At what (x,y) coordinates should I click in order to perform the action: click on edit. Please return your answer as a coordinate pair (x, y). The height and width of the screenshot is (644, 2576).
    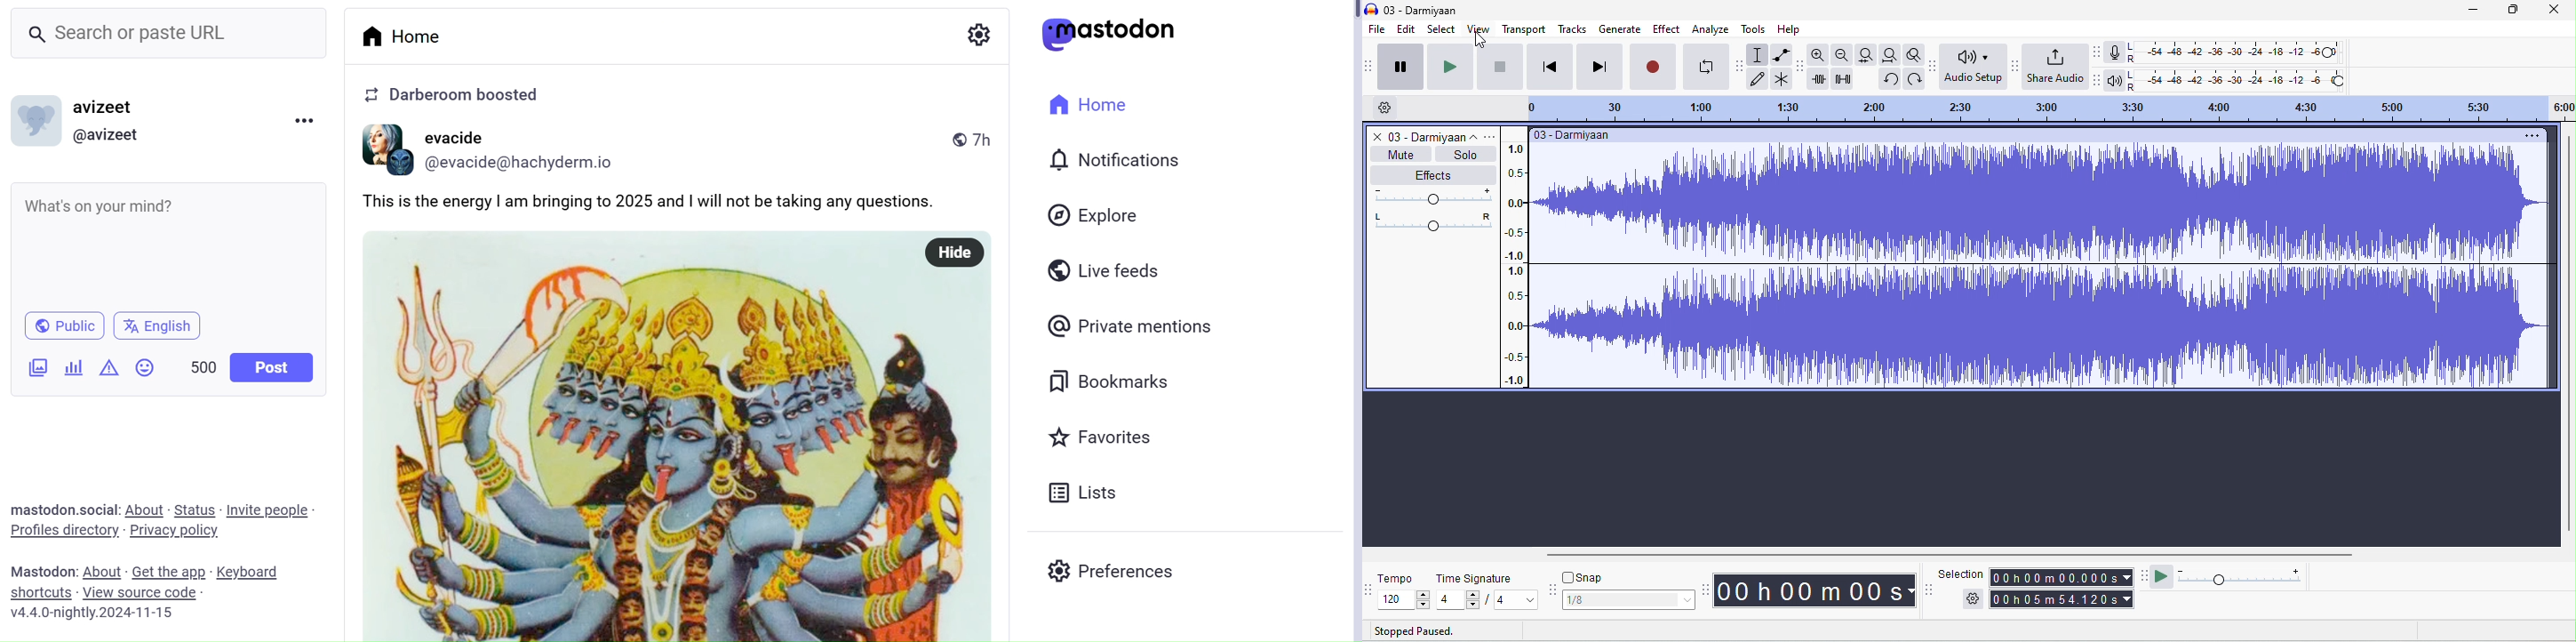
    Looking at the image, I should click on (1404, 30).